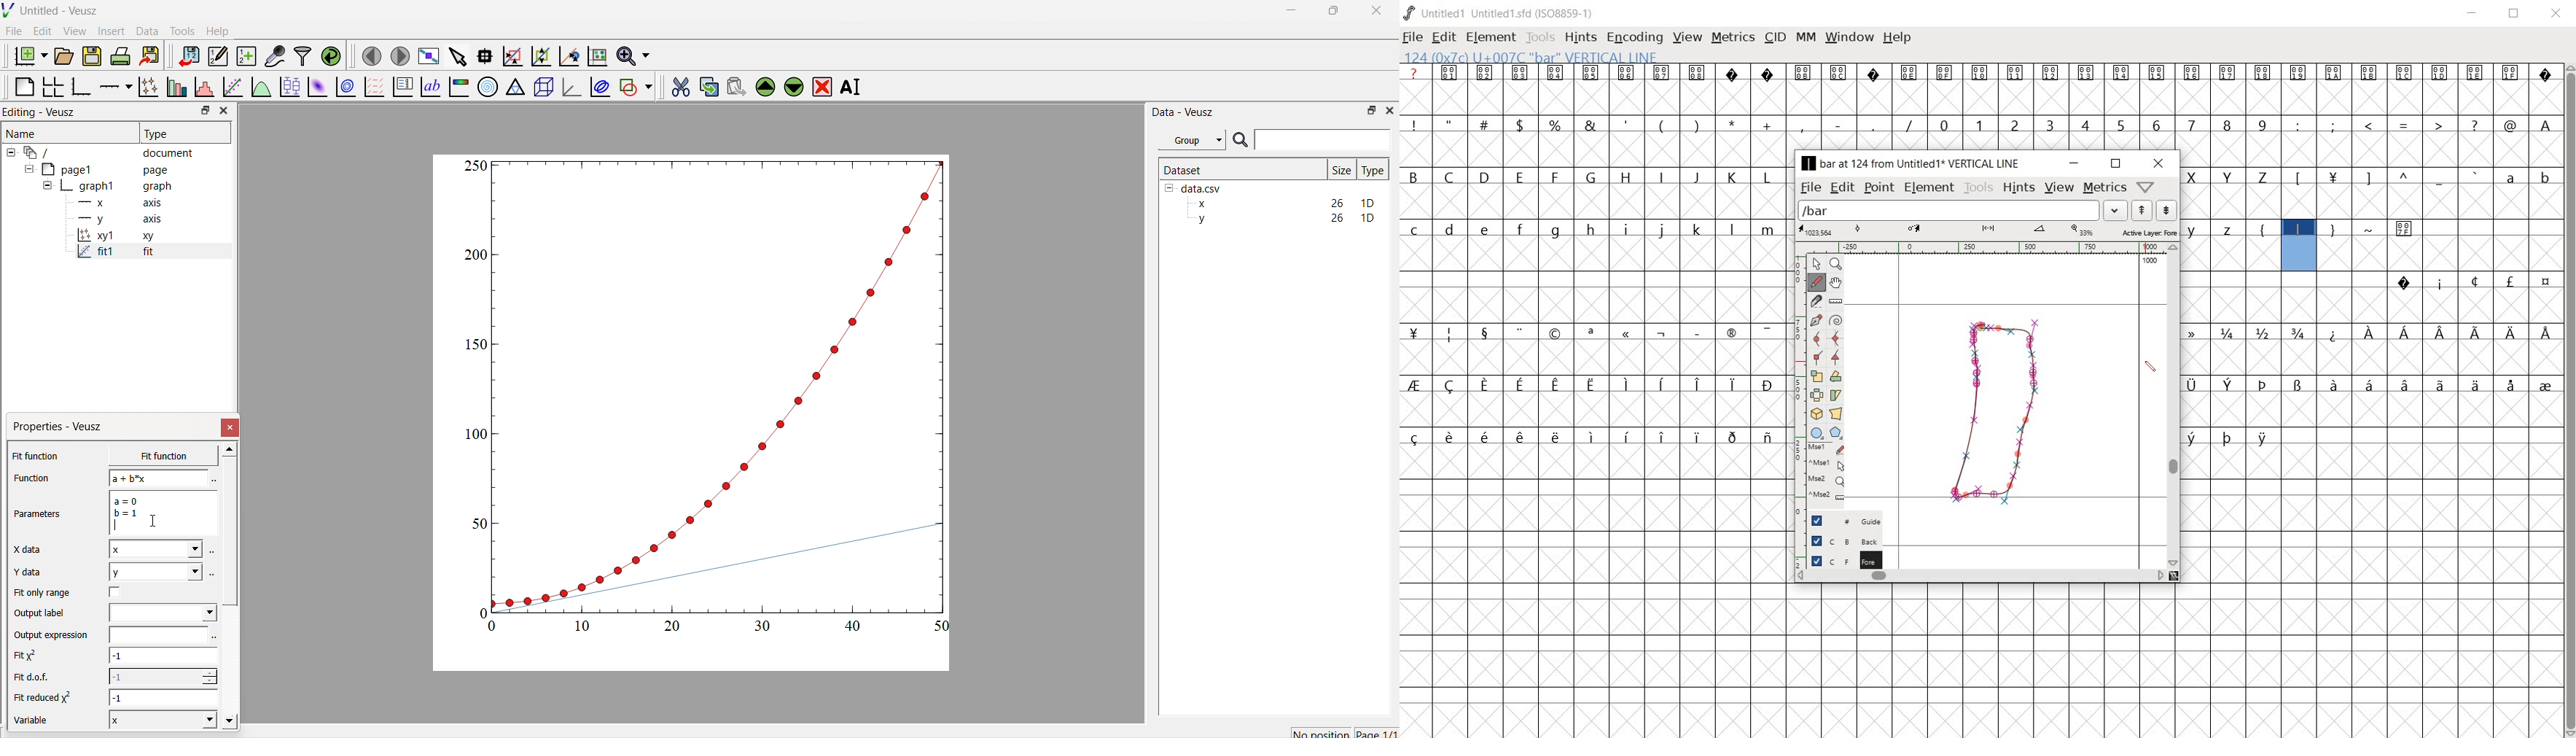 The image size is (2576, 756). What do you see at coordinates (1291, 14) in the screenshot?
I see `Minimize` at bounding box center [1291, 14].